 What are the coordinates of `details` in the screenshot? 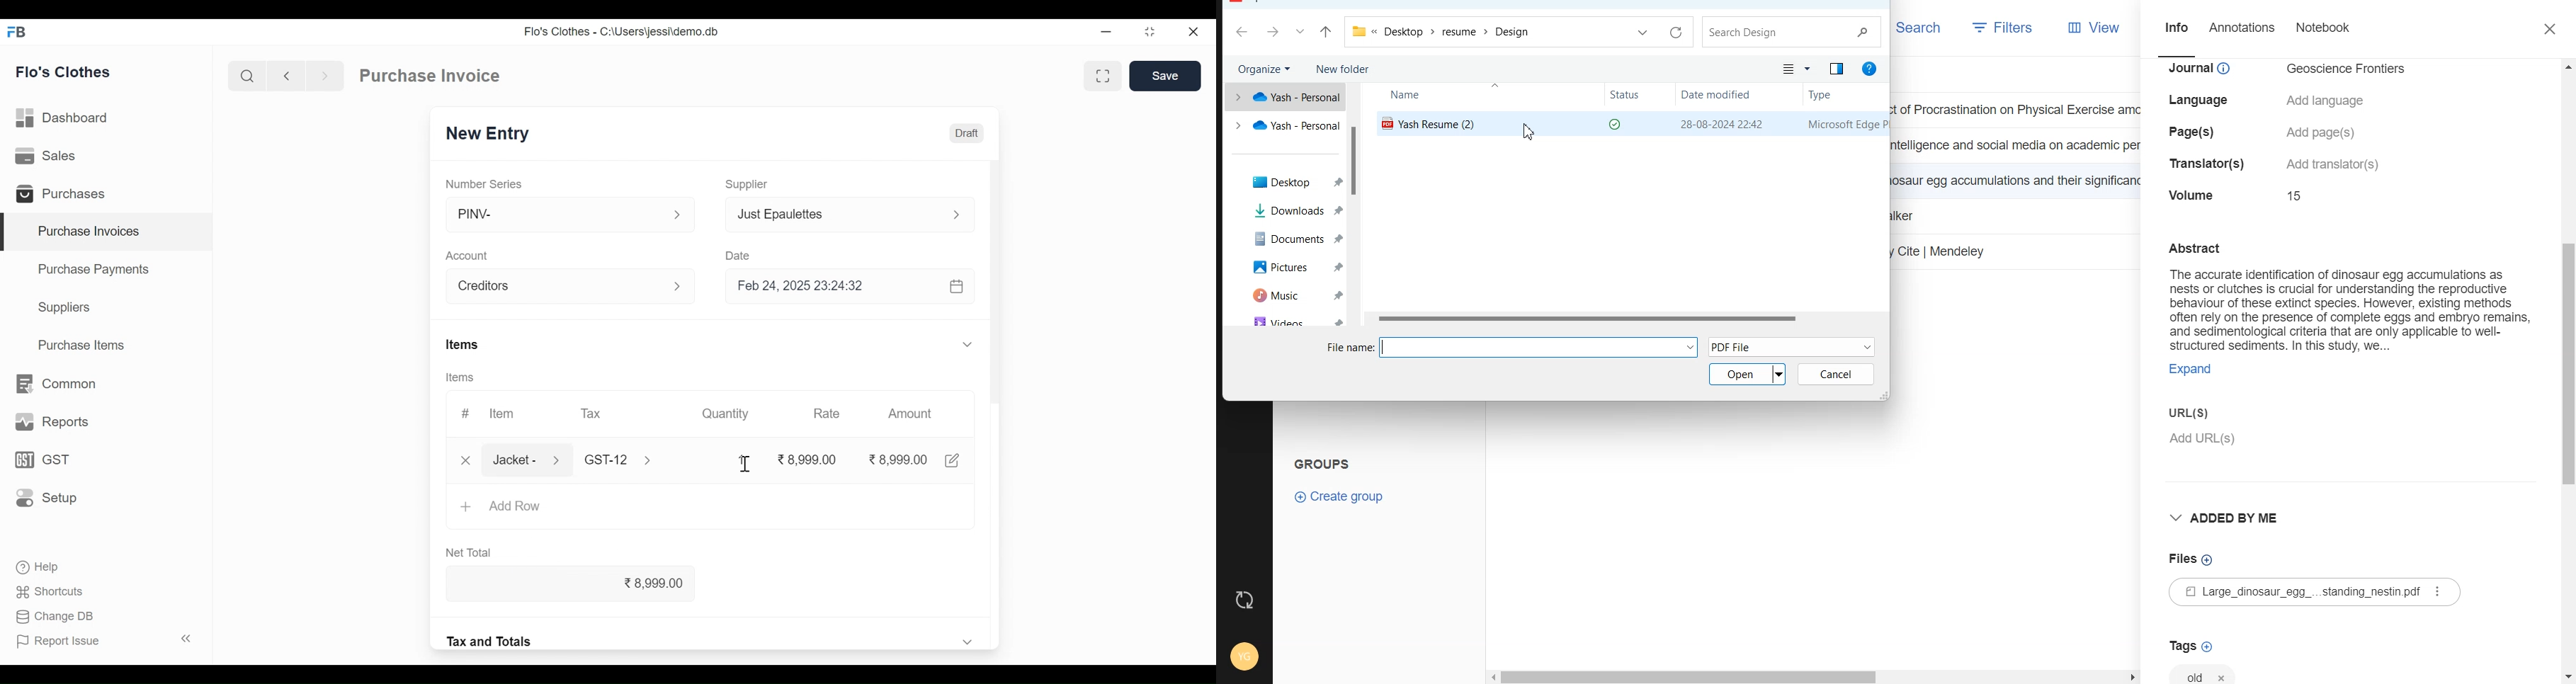 It's located at (2209, 165).